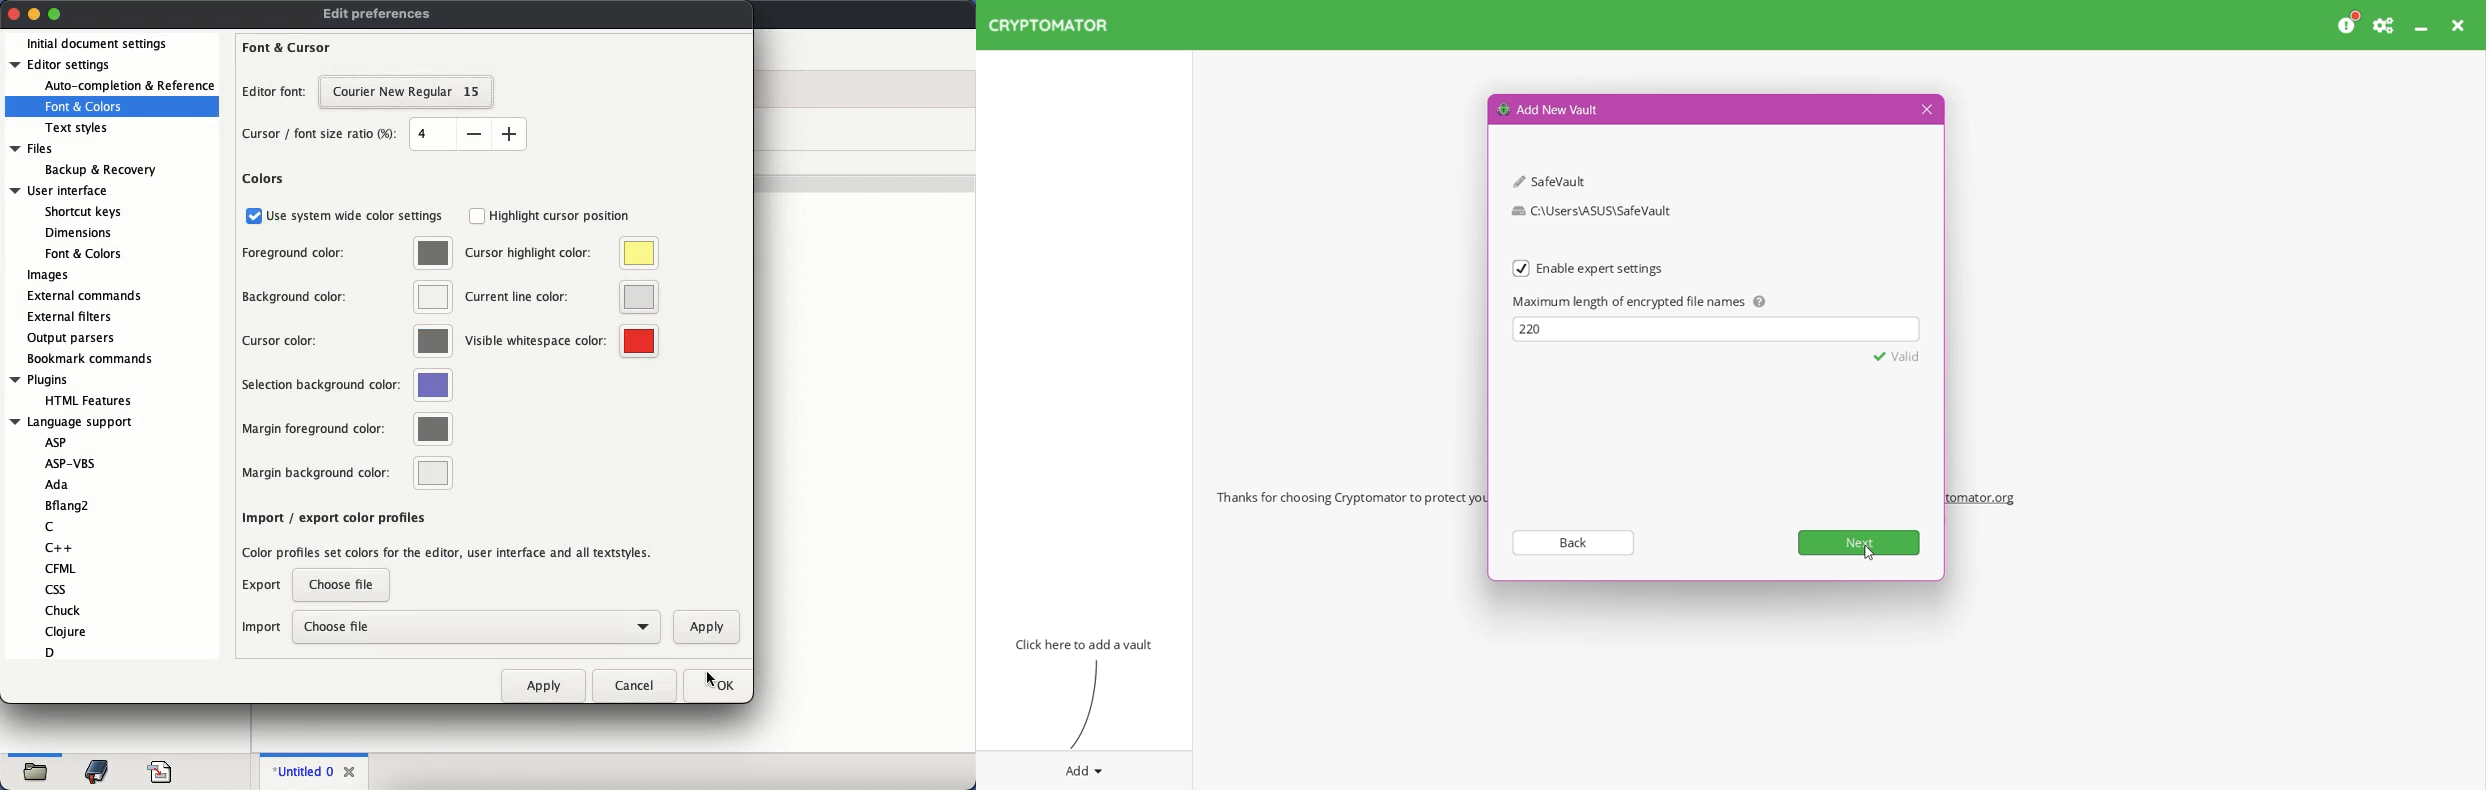 The height and width of the screenshot is (812, 2492). I want to click on apply, so click(545, 685).